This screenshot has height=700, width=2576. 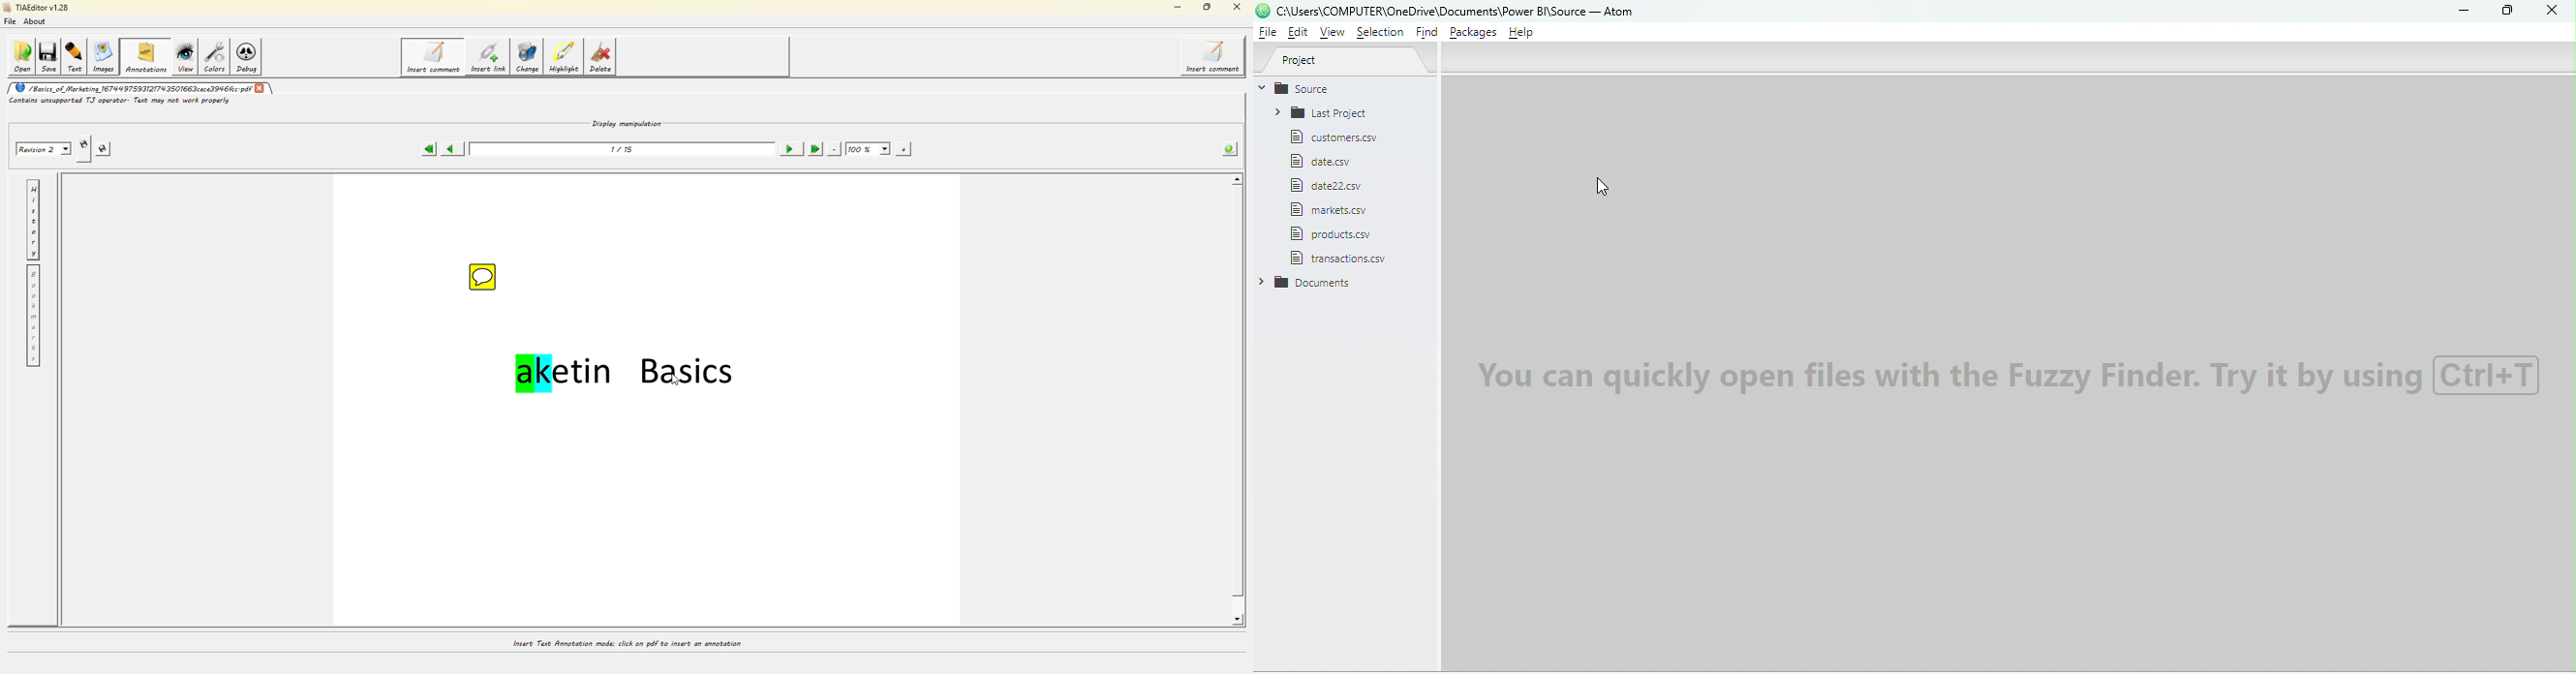 What do you see at coordinates (432, 57) in the screenshot?
I see `insert comment` at bounding box center [432, 57].